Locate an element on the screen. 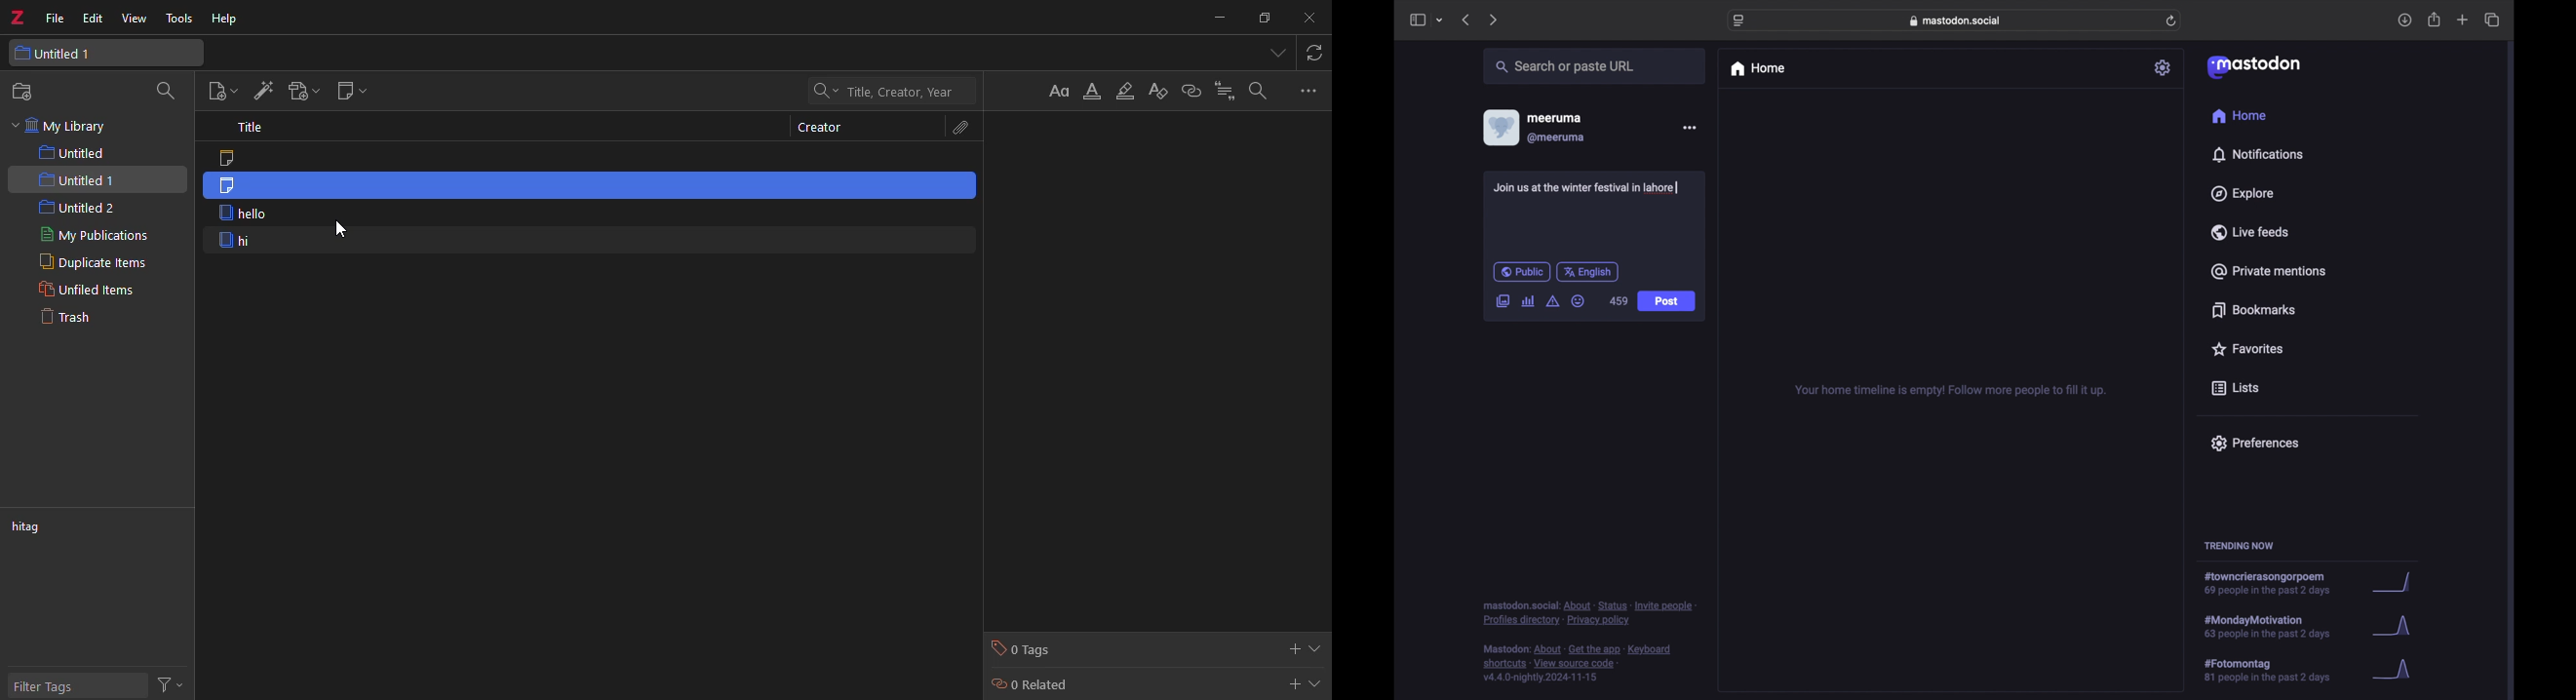 The width and height of the screenshot is (2576, 700). more is located at coordinates (1308, 91).